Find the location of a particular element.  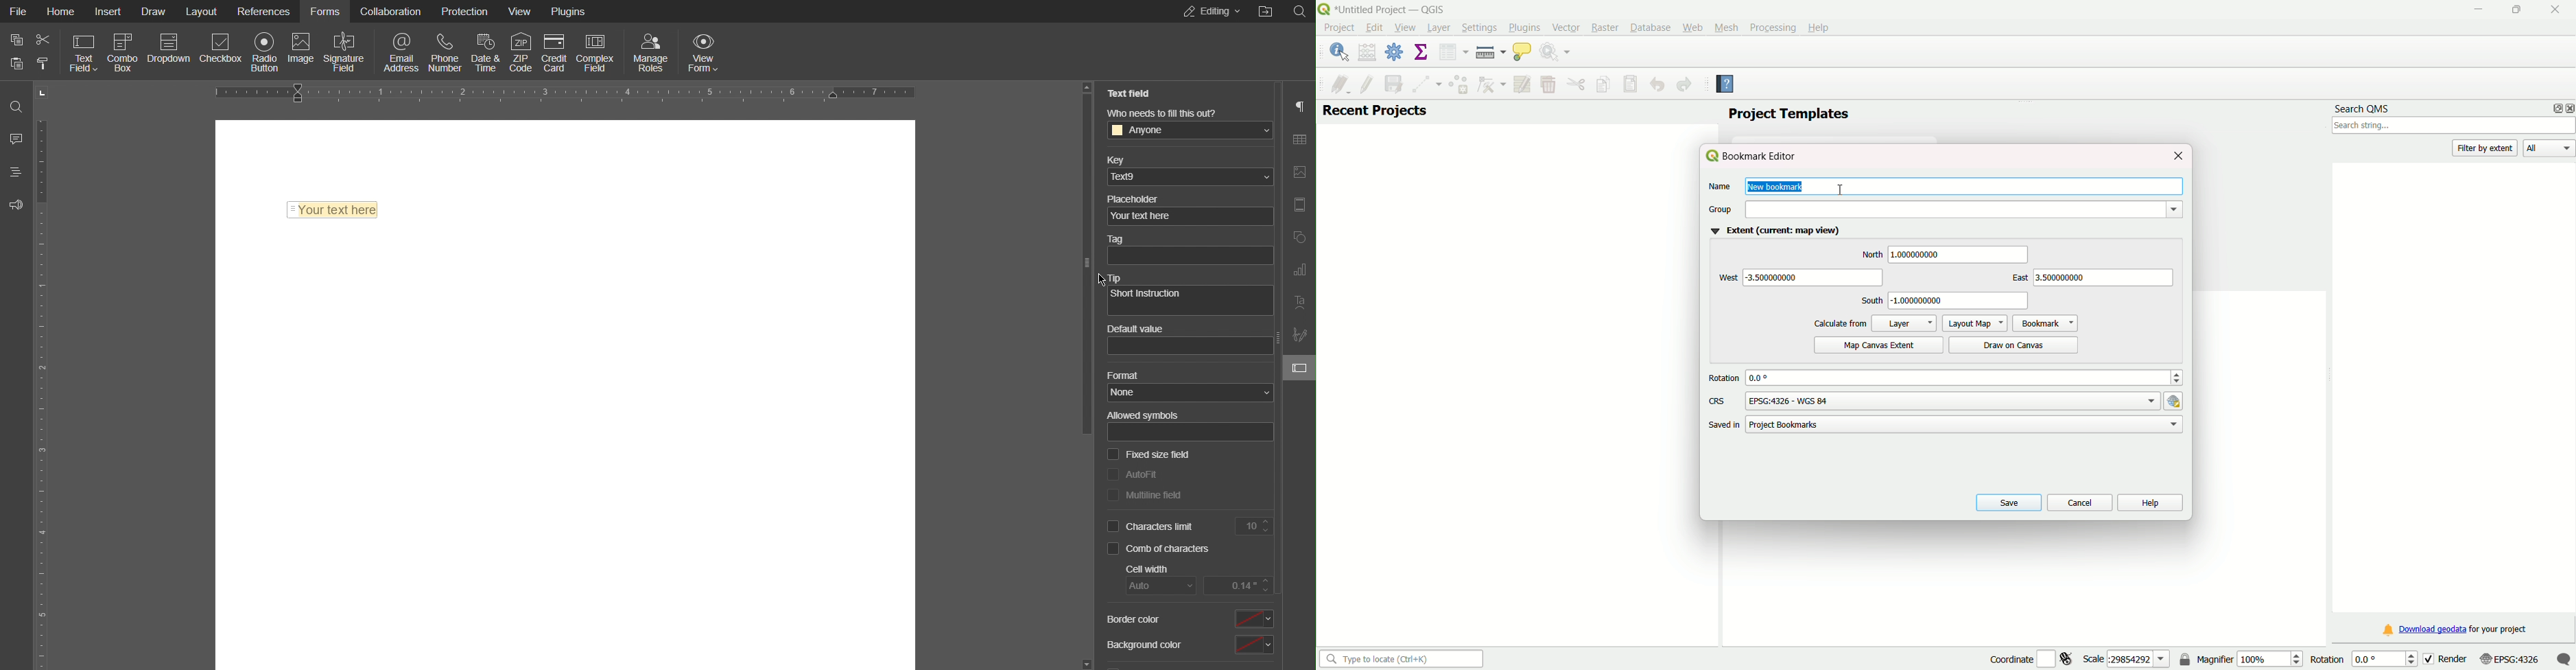

Text Field is located at coordinates (1128, 92).